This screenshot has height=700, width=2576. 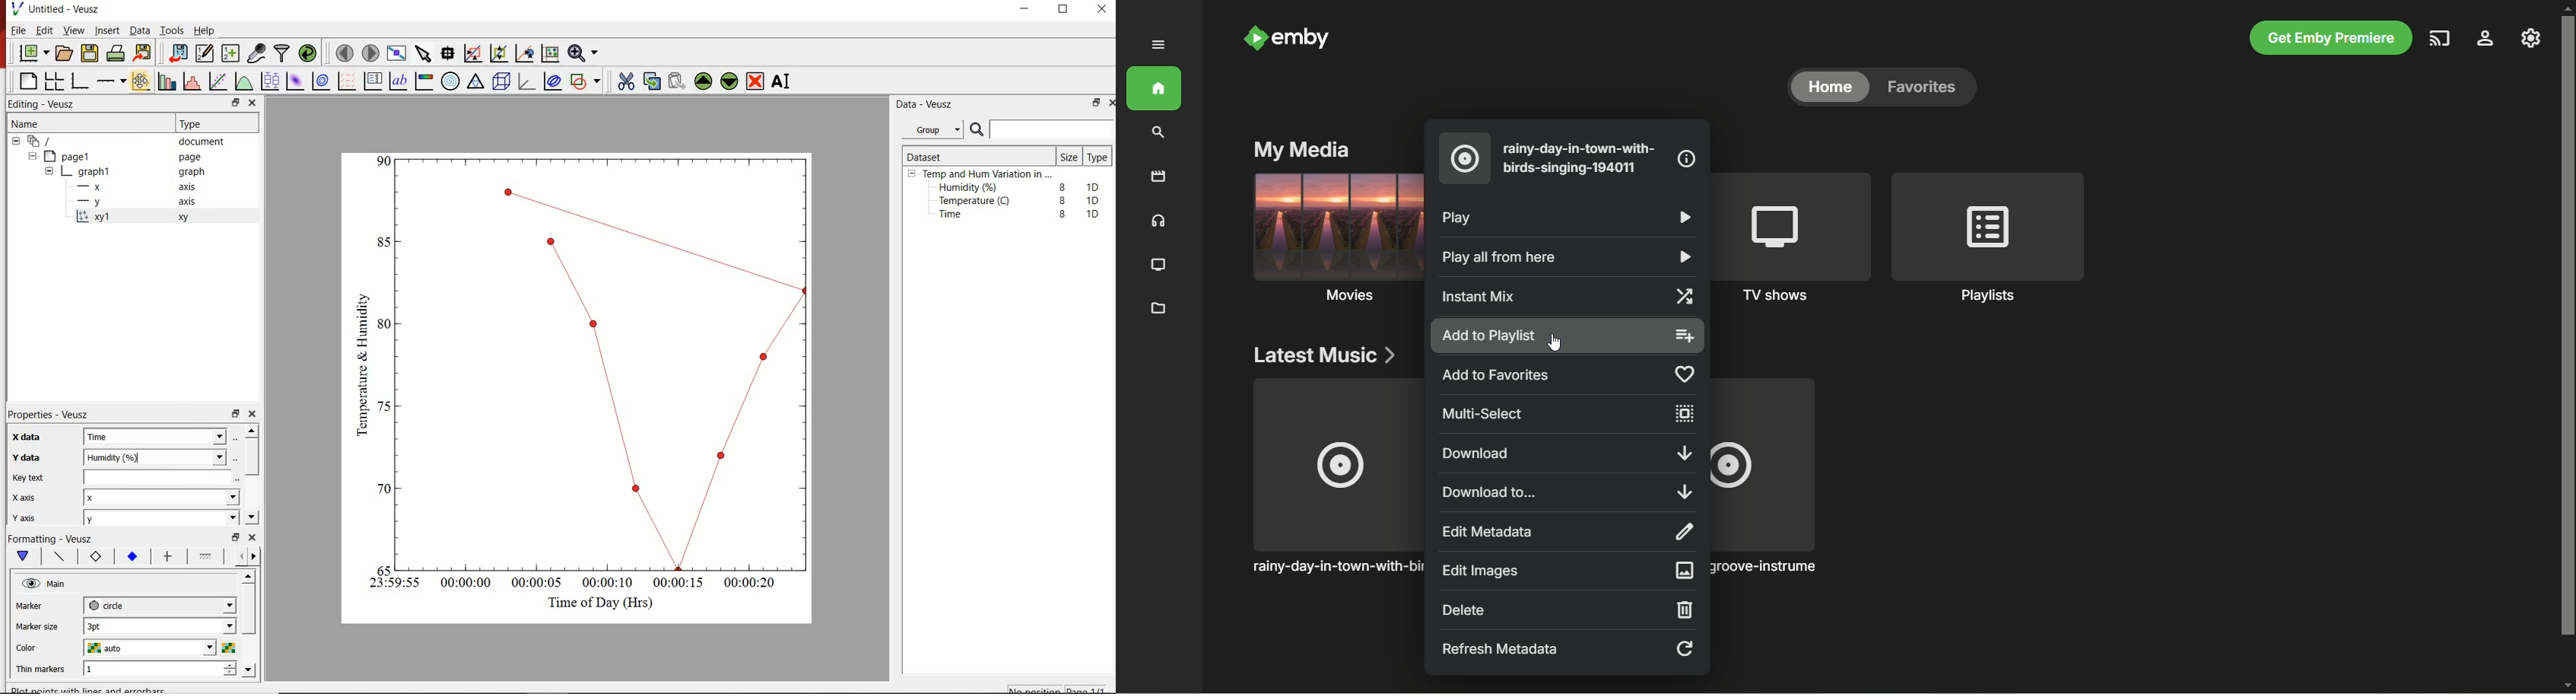 What do you see at coordinates (383, 568) in the screenshot?
I see `0` at bounding box center [383, 568].